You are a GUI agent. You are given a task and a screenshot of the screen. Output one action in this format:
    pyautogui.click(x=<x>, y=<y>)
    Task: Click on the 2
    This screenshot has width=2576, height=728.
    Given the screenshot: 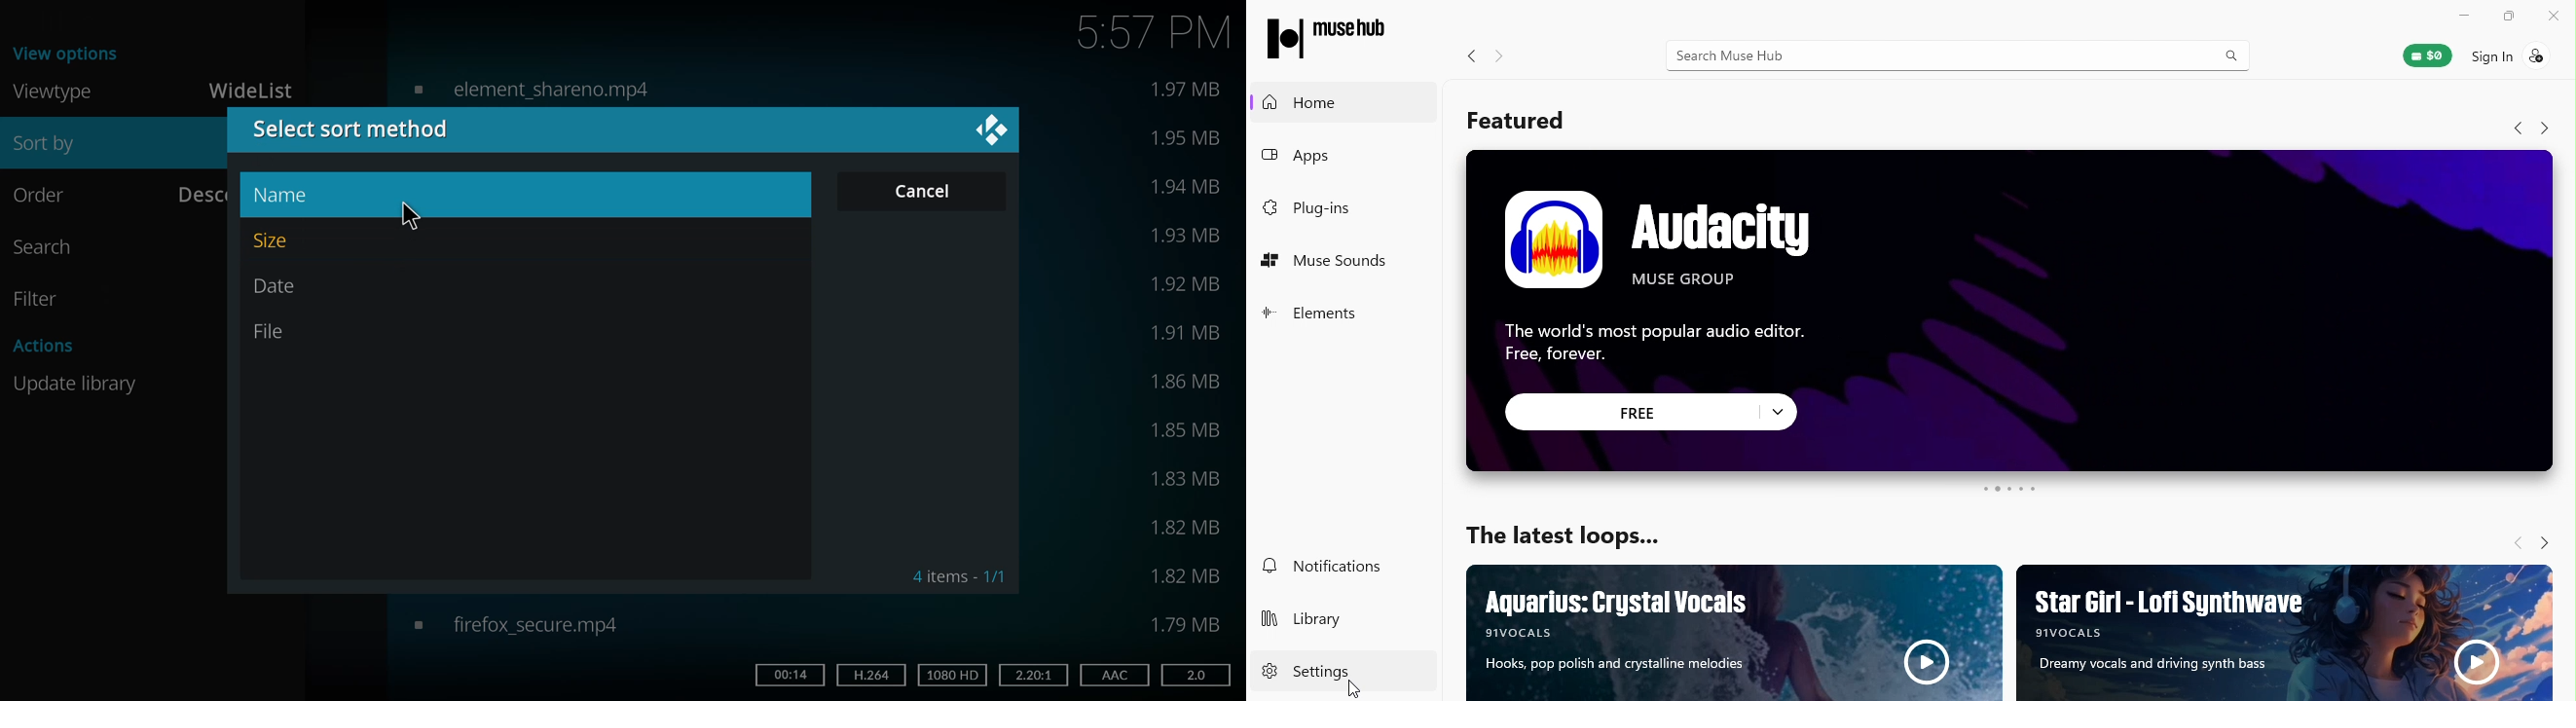 What is the action you would take?
    pyautogui.click(x=1031, y=674)
    